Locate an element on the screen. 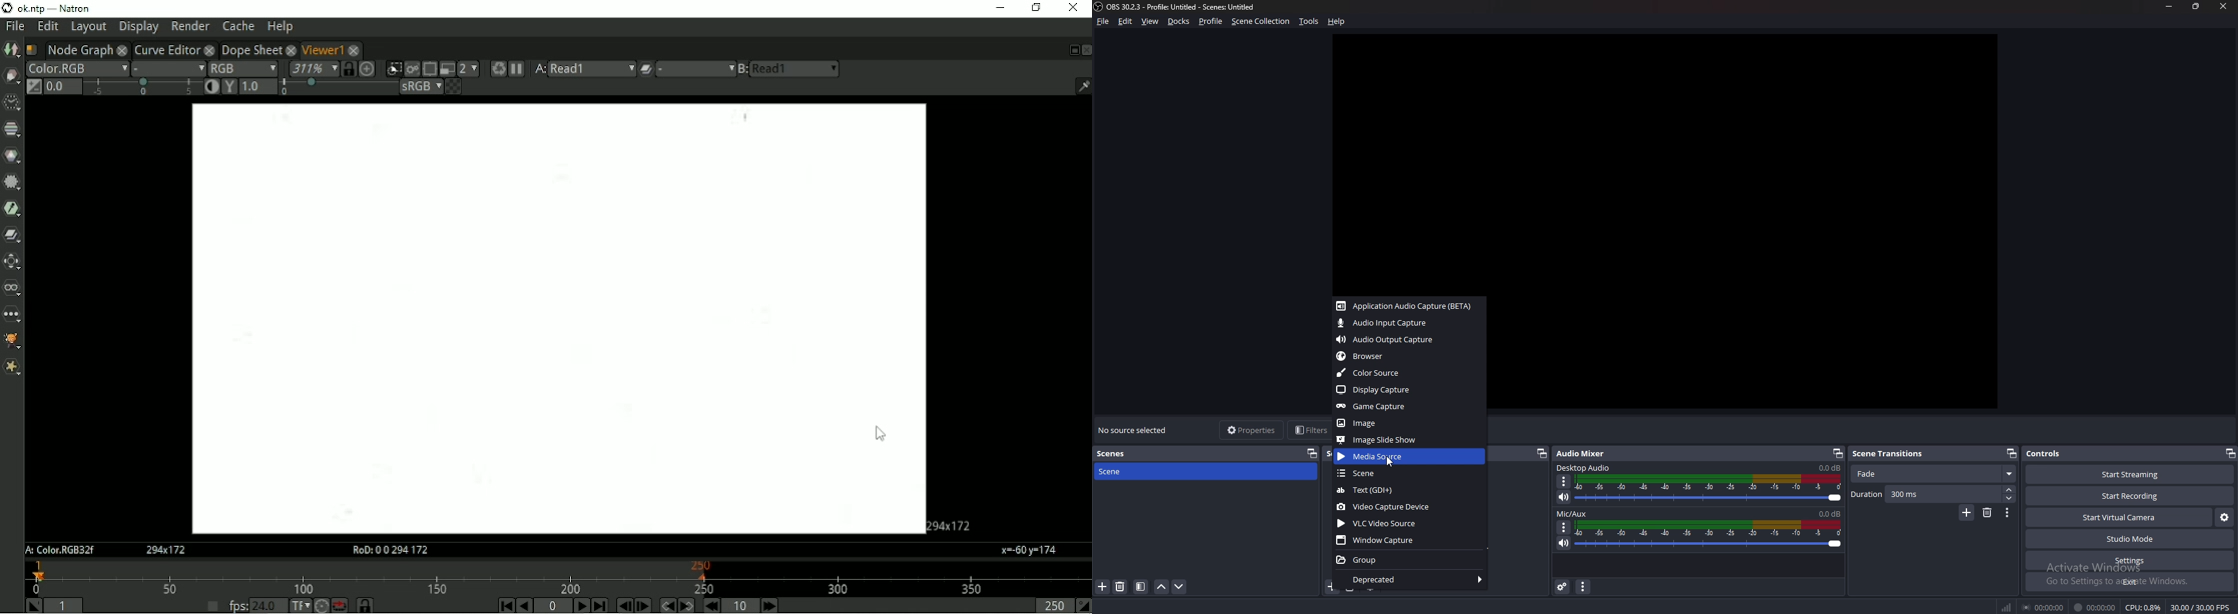  Display capture is located at coordinates (1409, 389).